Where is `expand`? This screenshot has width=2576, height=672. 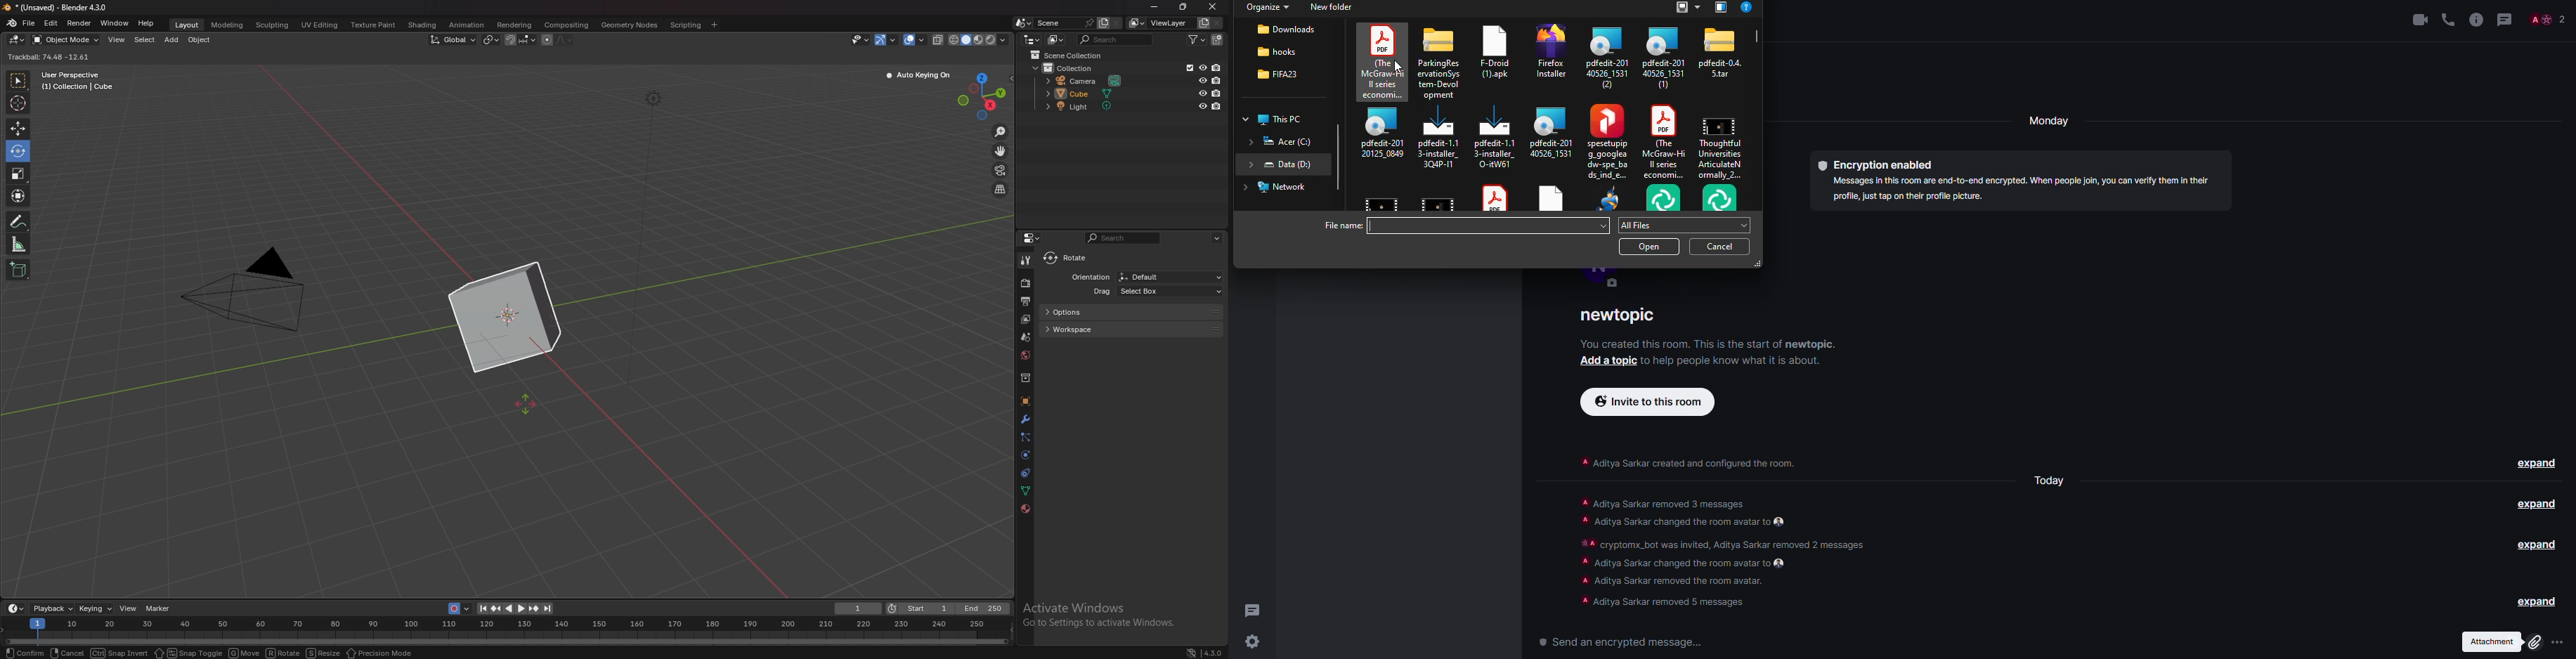 expand is located at coordinates (2534, 462).